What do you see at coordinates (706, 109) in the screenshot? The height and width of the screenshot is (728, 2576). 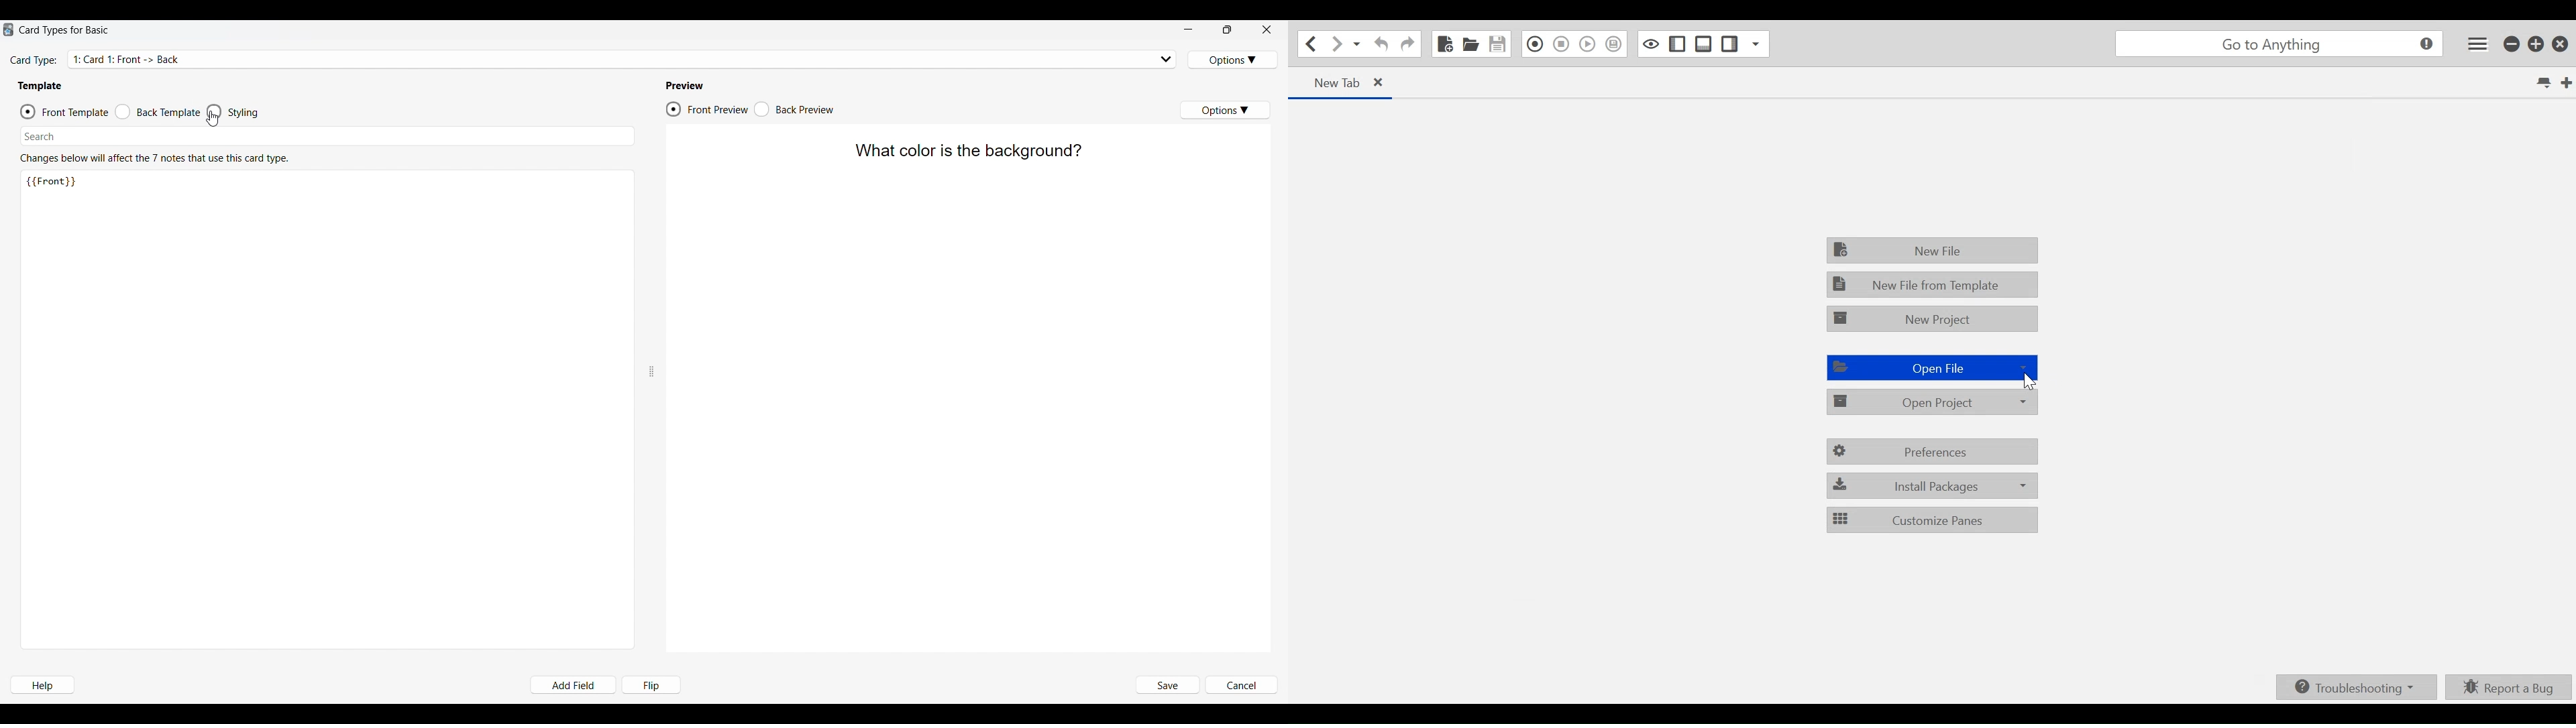 I see `Preview front of card, current selection` at bounding box center [706, 109].